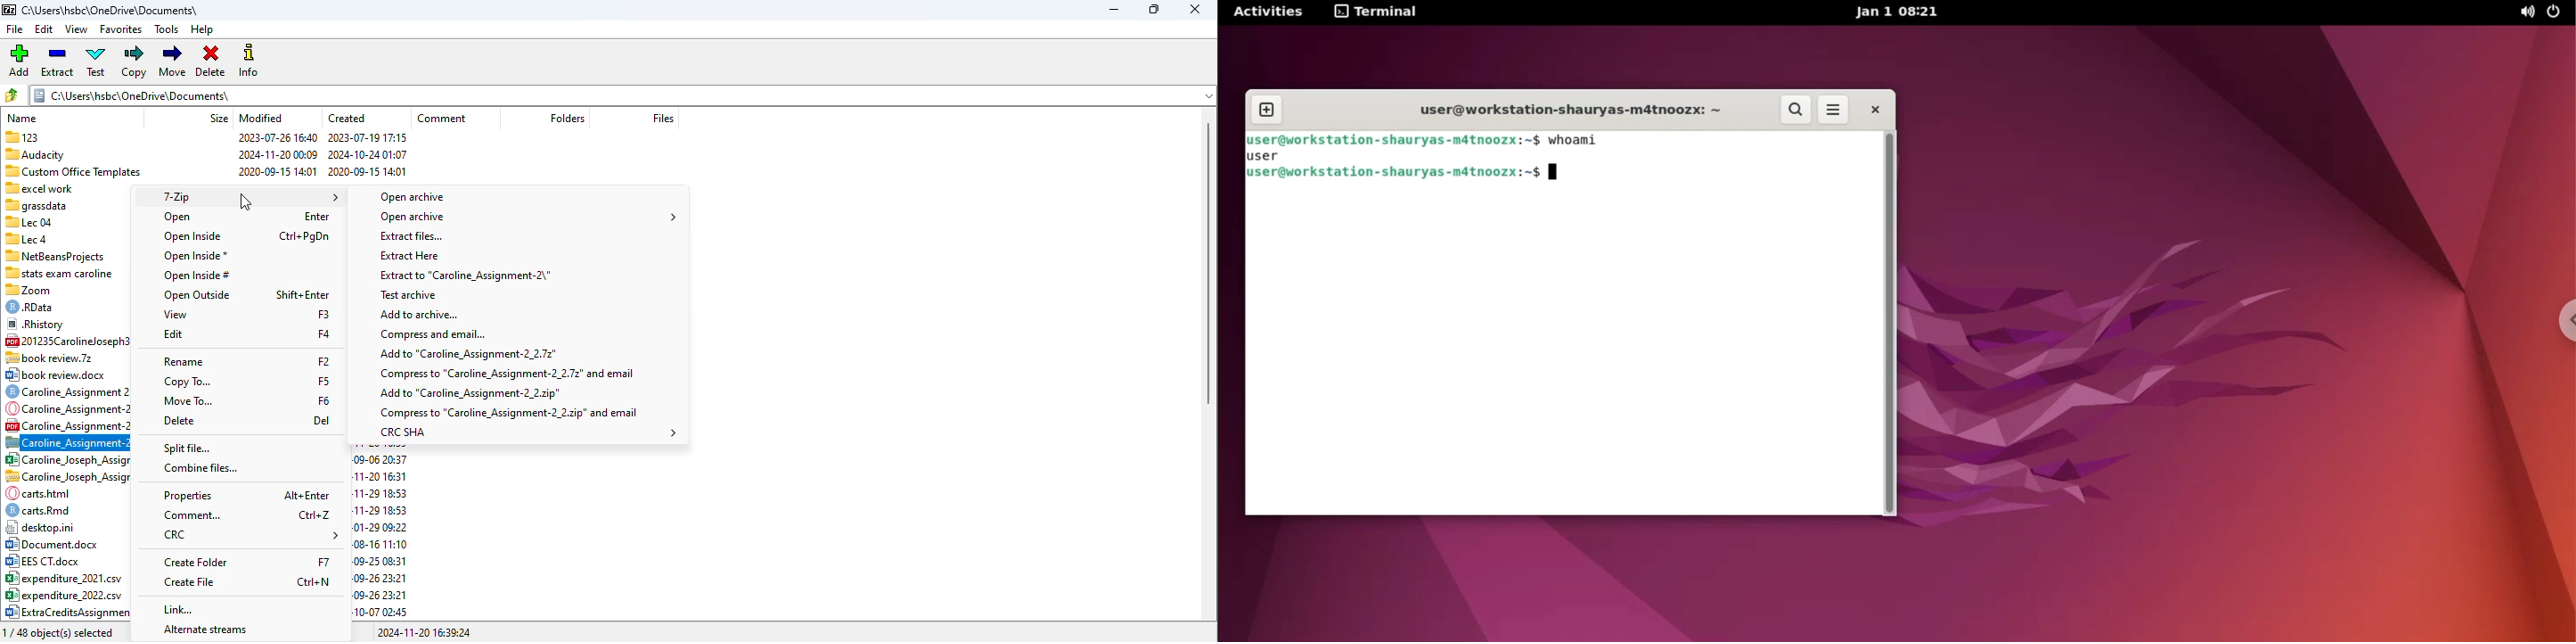 Image resolution: width=2576 pixels, height=644 pixels. I want to click on user@workstation-shauryas-m4tnoozx: ~, so click(1573, 110).